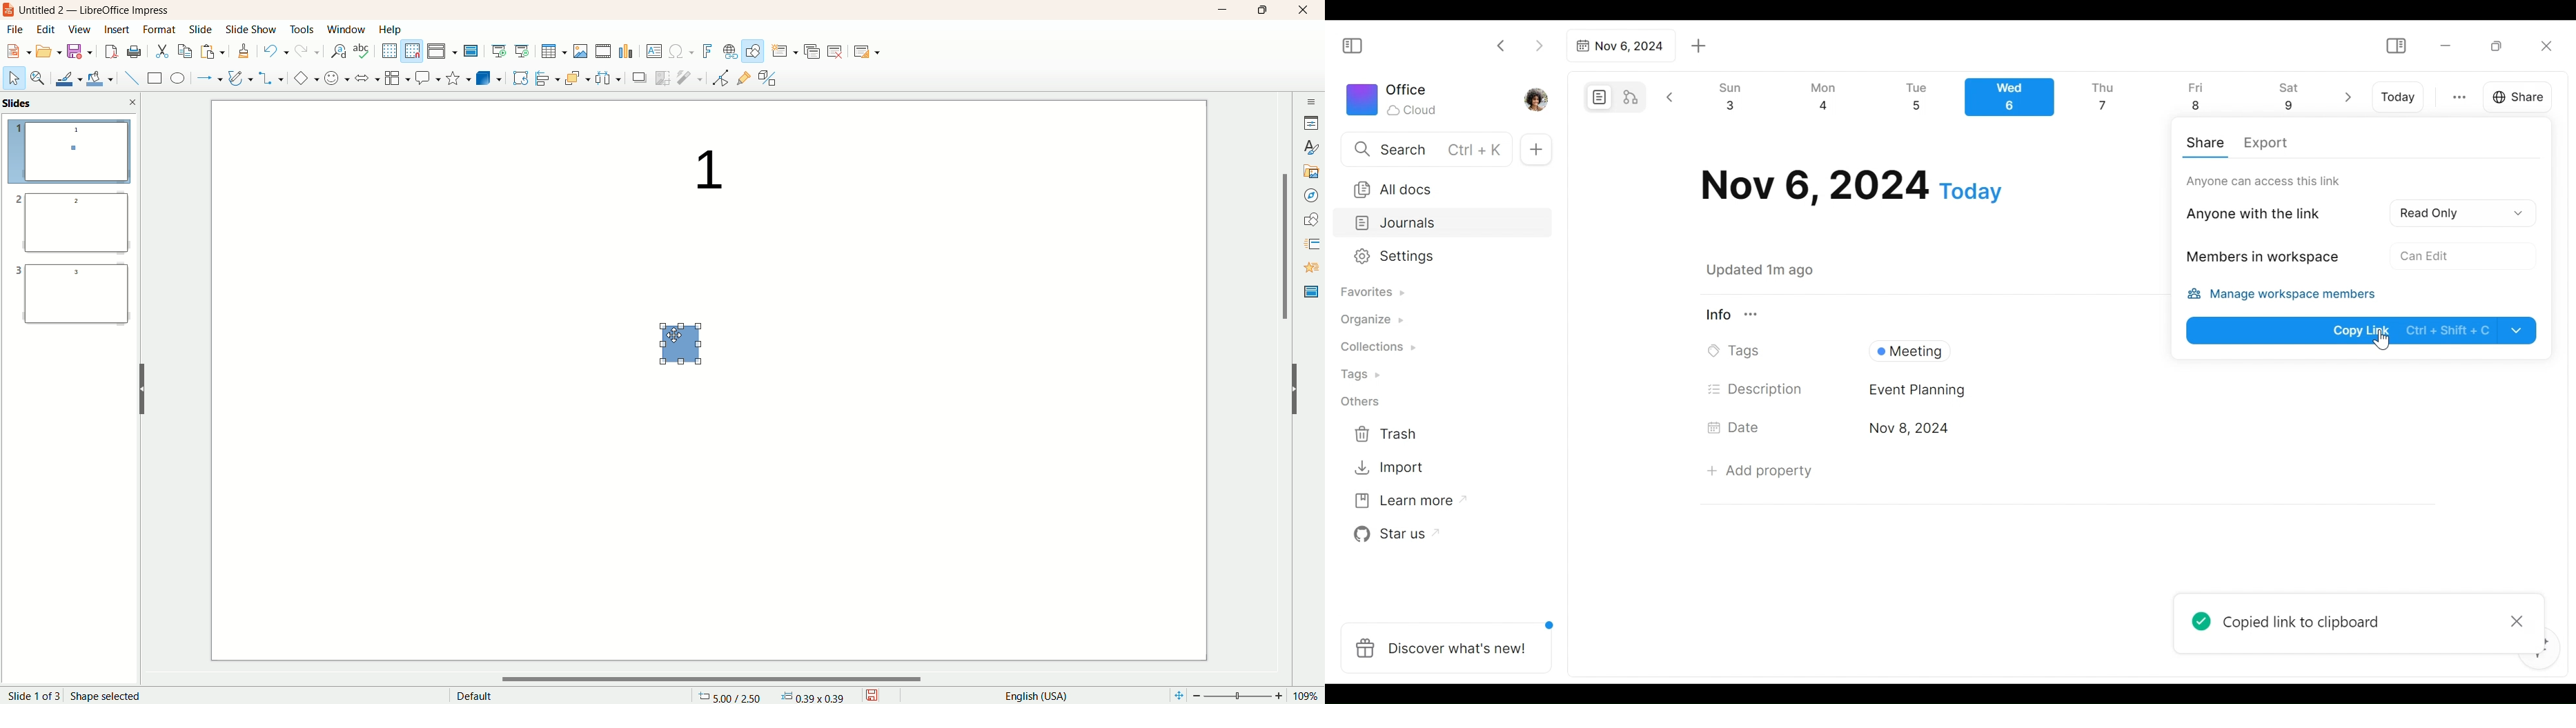  I want to click on slides, so click(21, 104).